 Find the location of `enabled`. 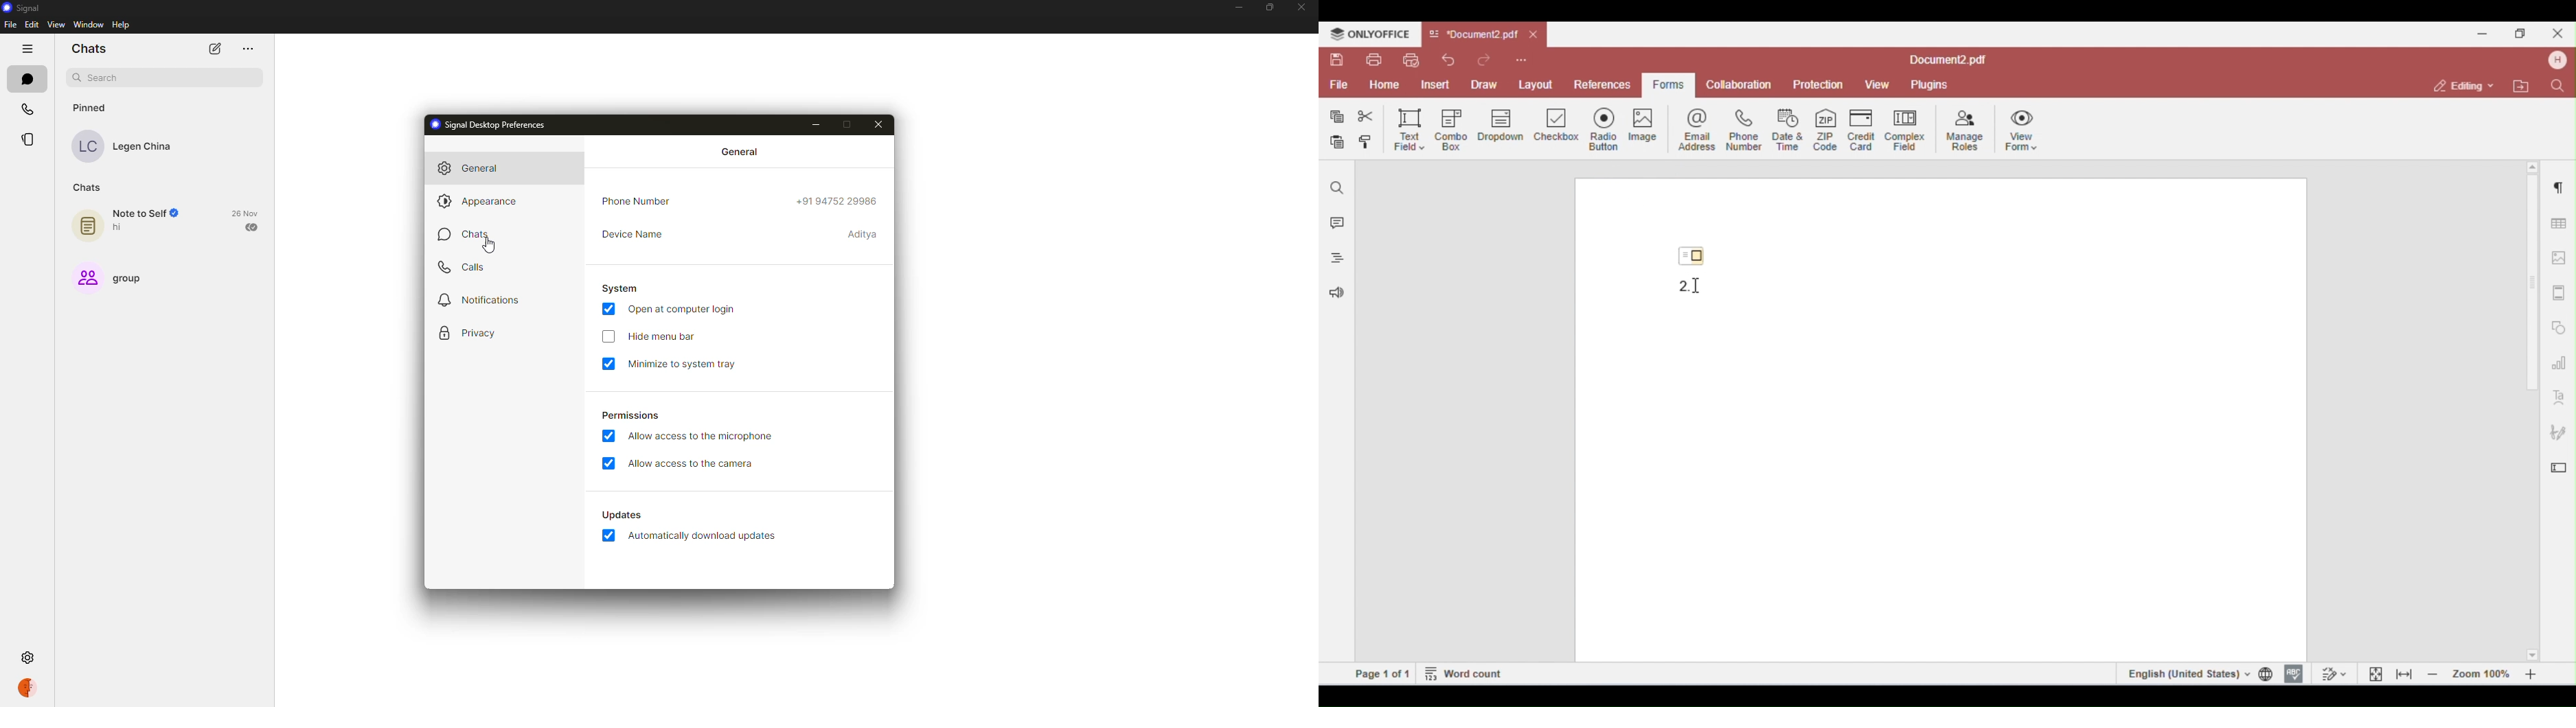

enabled is located at coordinates (608, 363).